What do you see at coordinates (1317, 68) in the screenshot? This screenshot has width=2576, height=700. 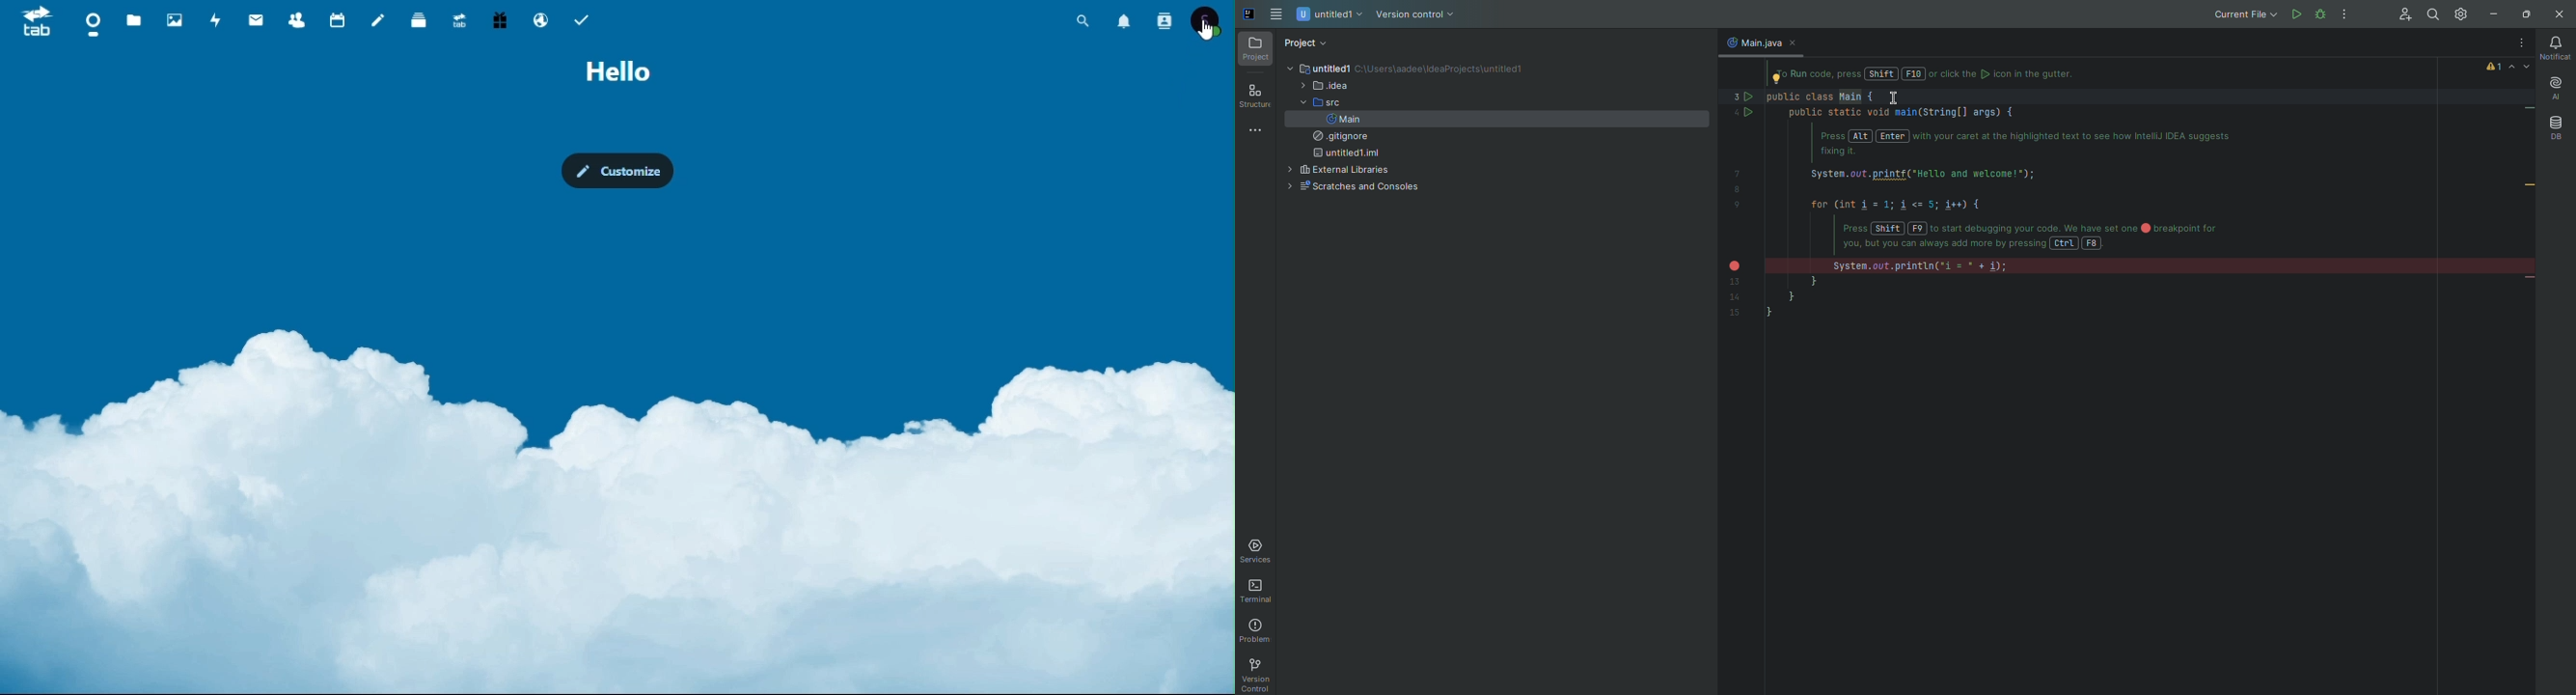 I see `Untitled 1` at bounding box center [1317, 68].